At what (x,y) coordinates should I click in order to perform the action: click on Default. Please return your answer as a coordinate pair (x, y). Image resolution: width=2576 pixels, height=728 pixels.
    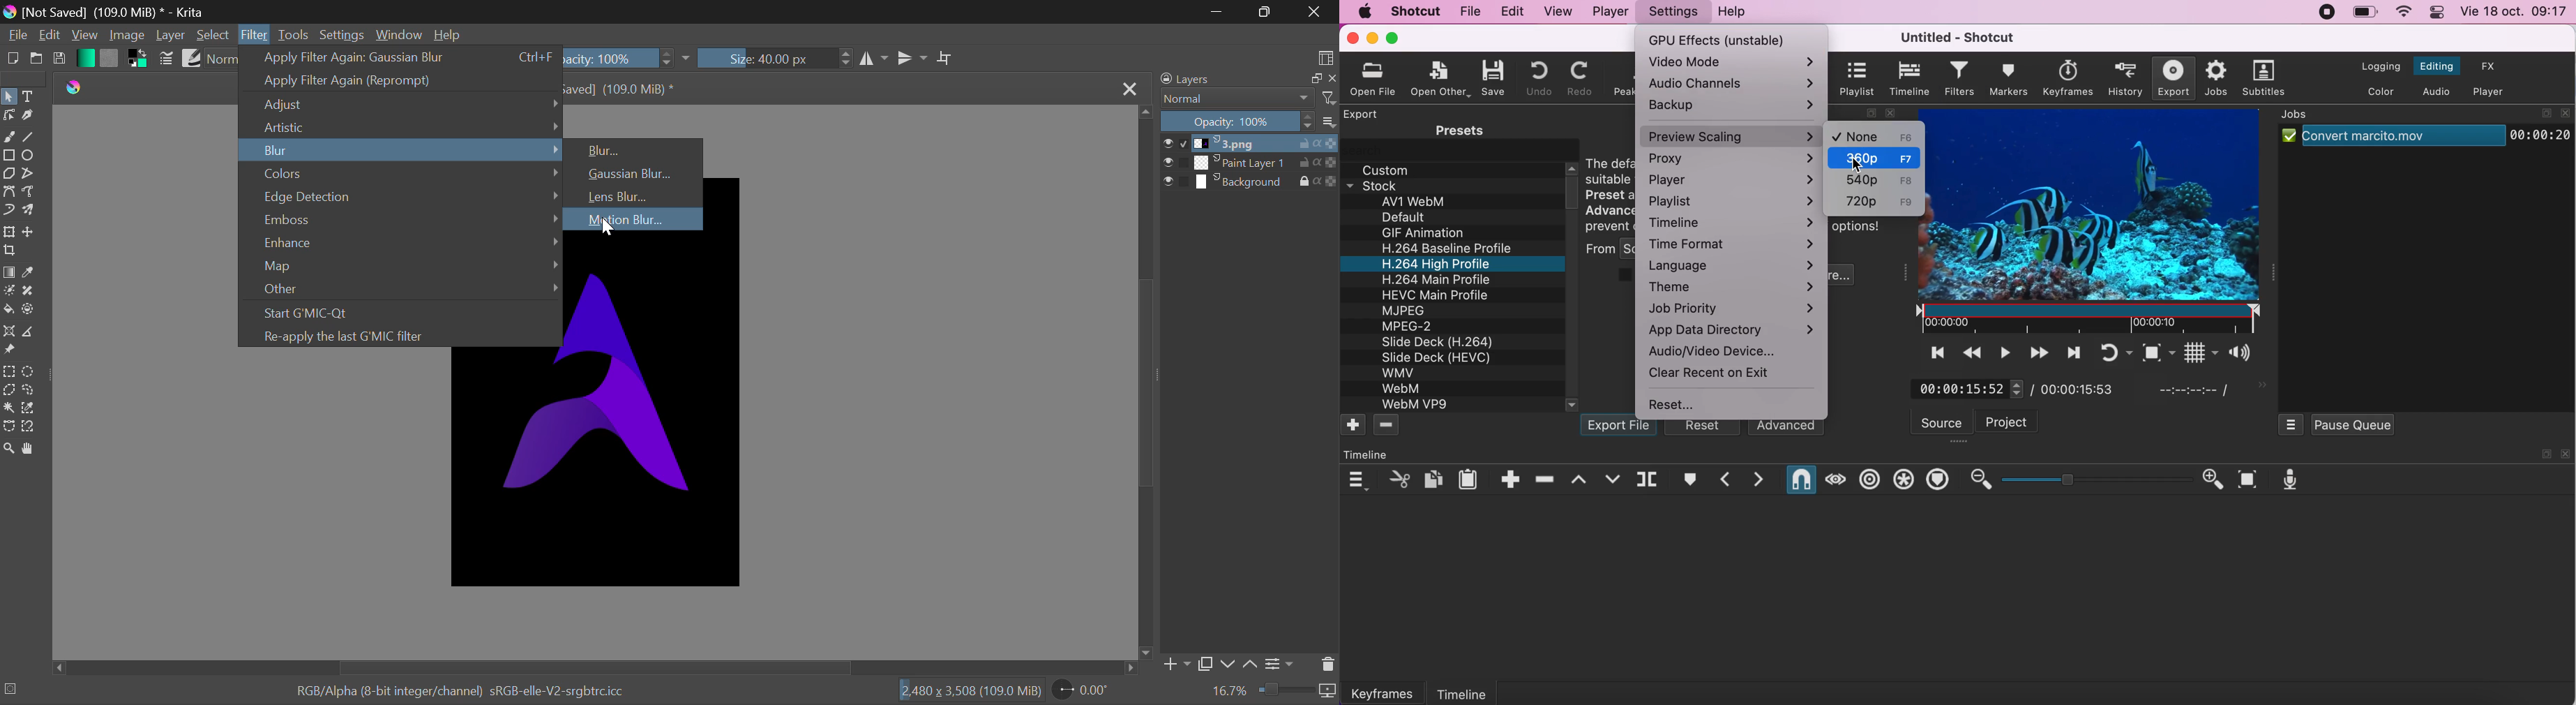
    Looking at the image, I should click on (1407, 217).